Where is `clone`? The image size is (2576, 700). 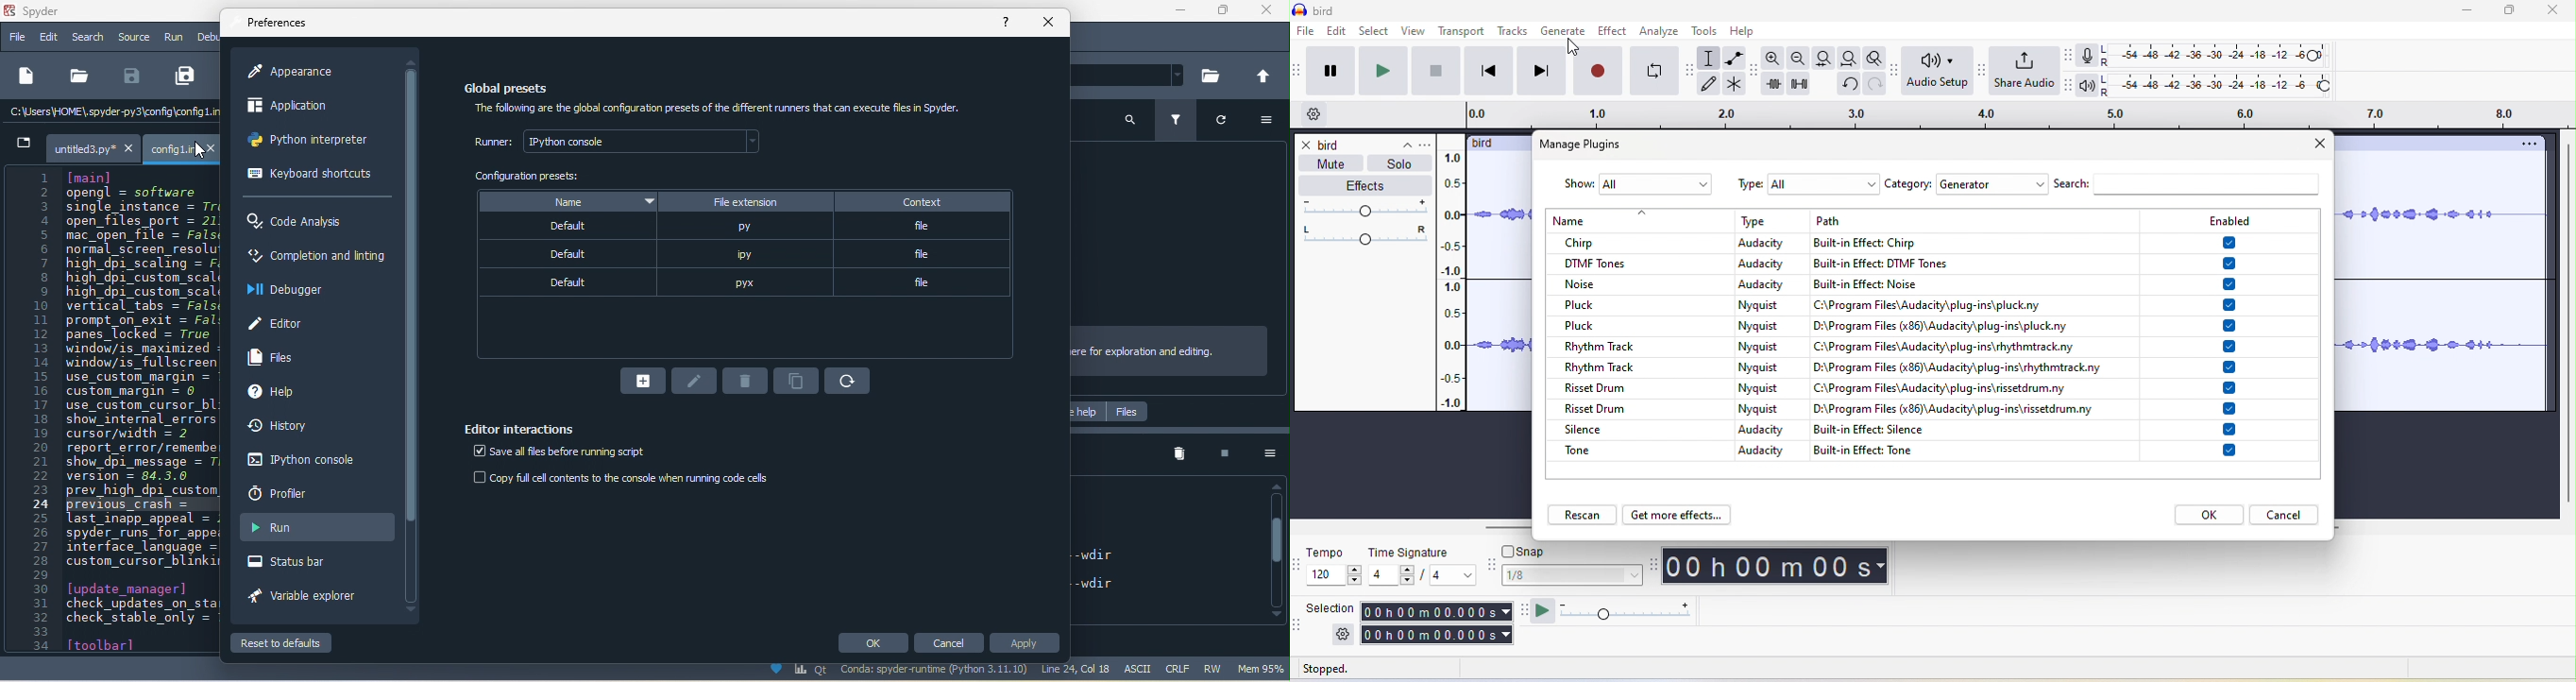
clone is located at coordinates (800, 381).